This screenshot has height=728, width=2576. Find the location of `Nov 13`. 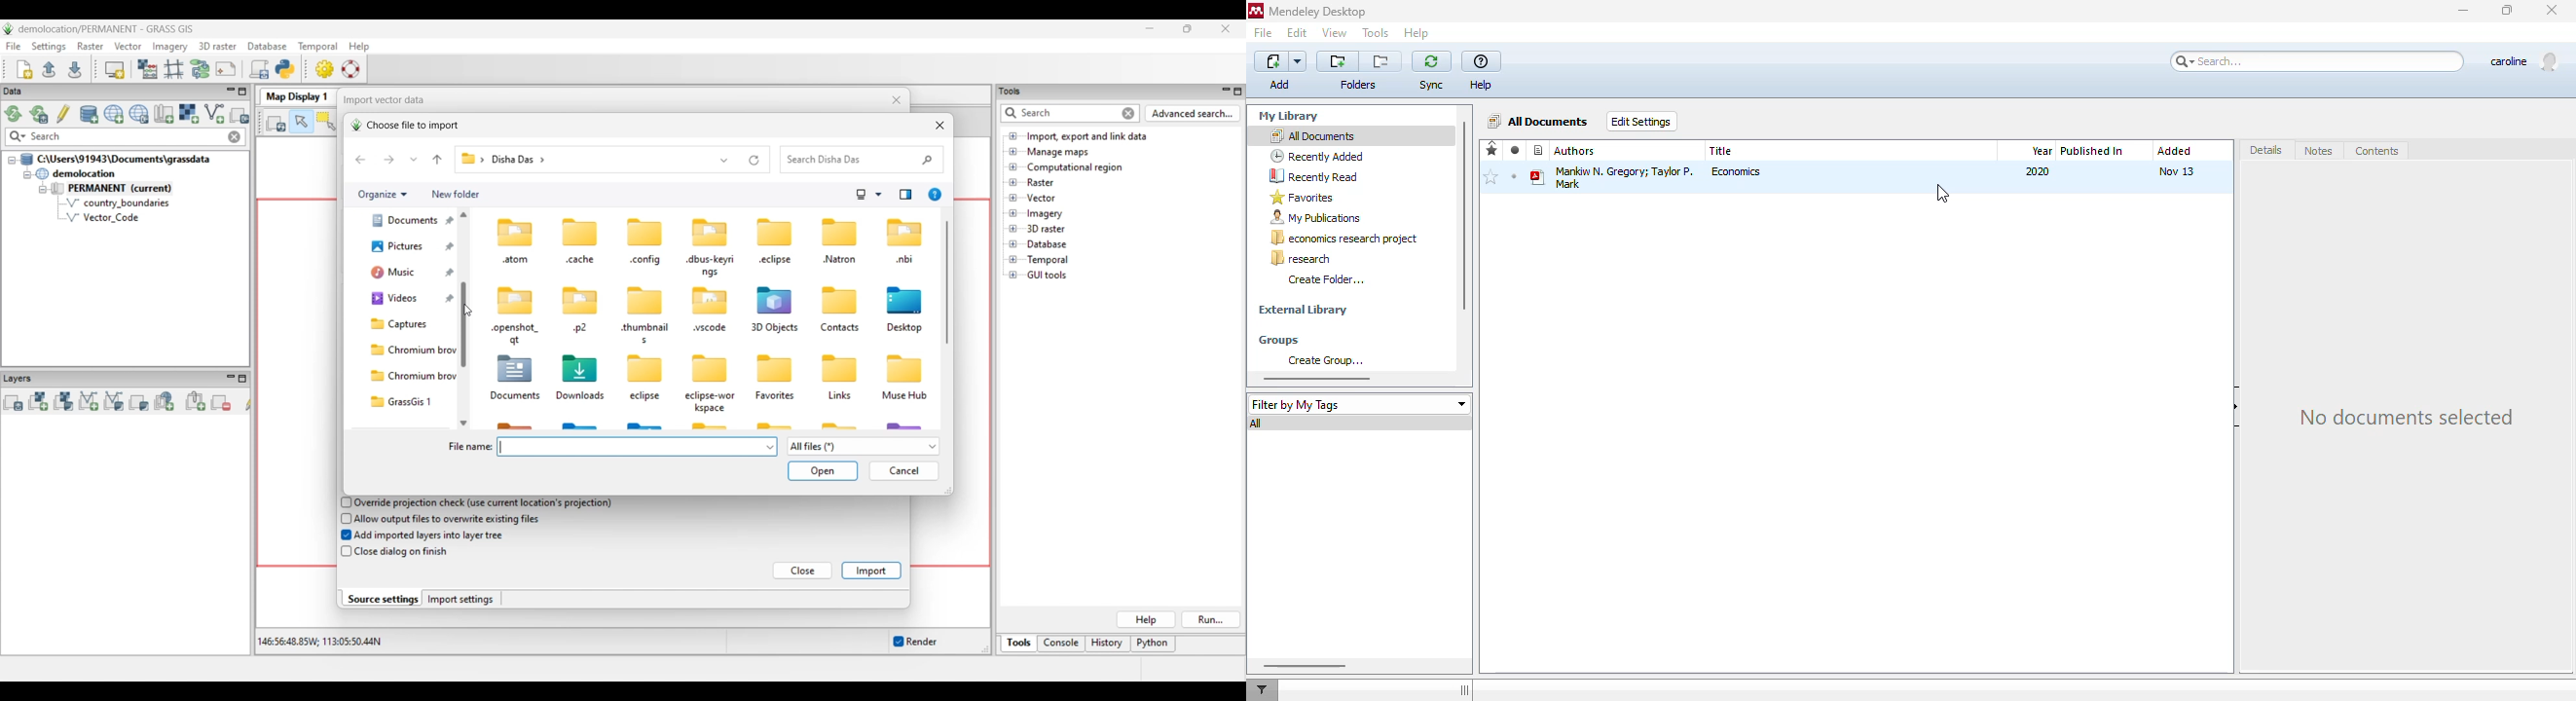

Nov 13 is located at coordinates (2177, 169).